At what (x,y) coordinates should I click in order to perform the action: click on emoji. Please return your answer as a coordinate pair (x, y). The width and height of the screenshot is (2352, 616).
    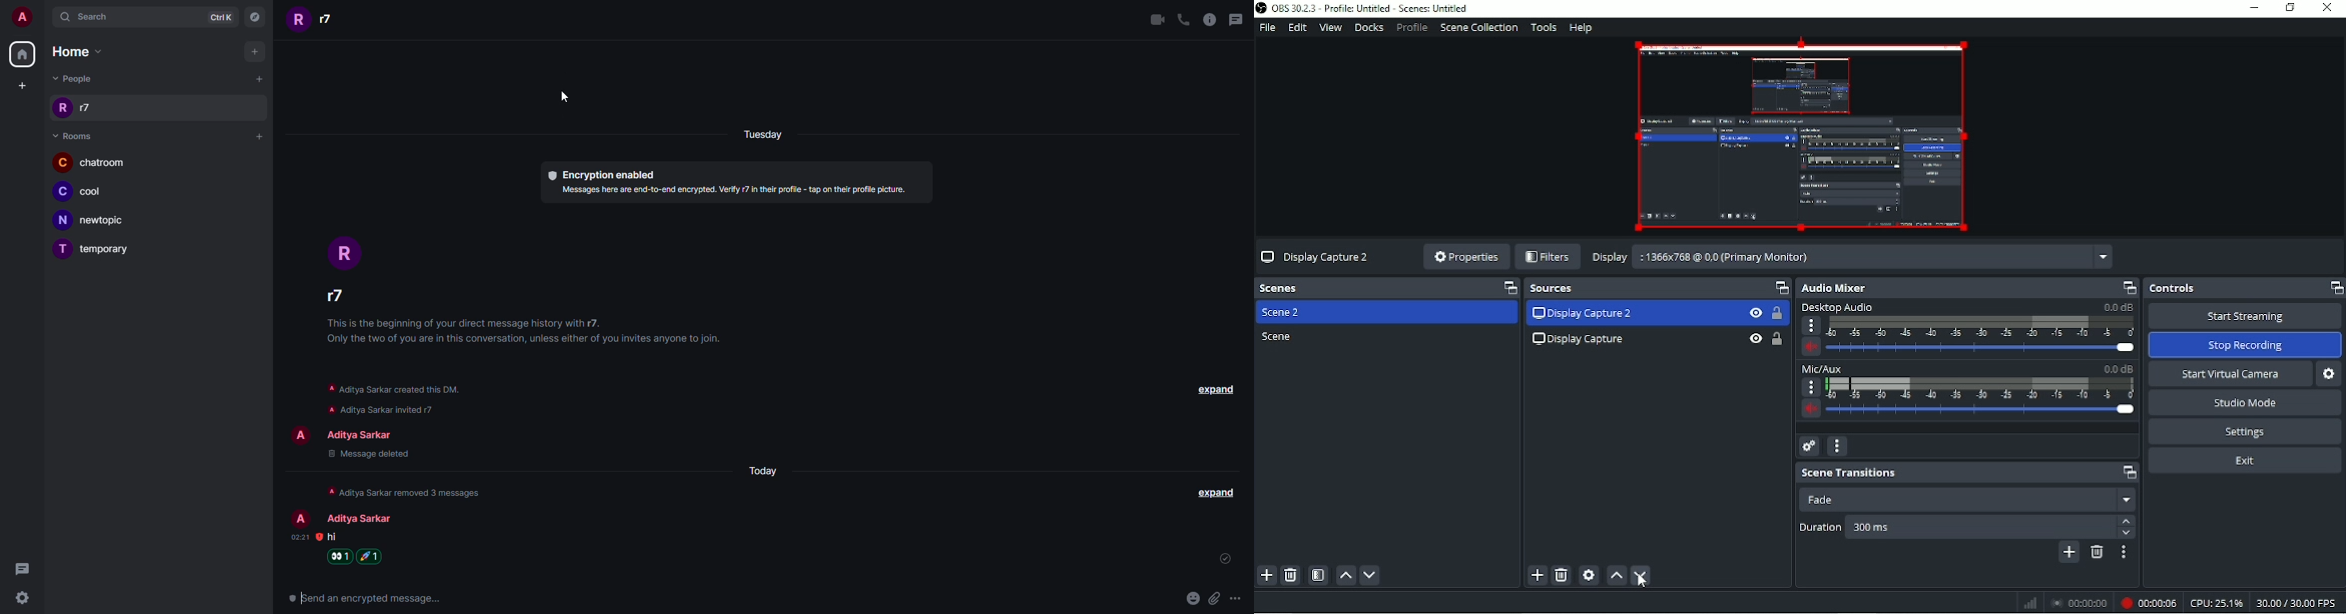
    Looking at the image, I should click on (1192, 598).